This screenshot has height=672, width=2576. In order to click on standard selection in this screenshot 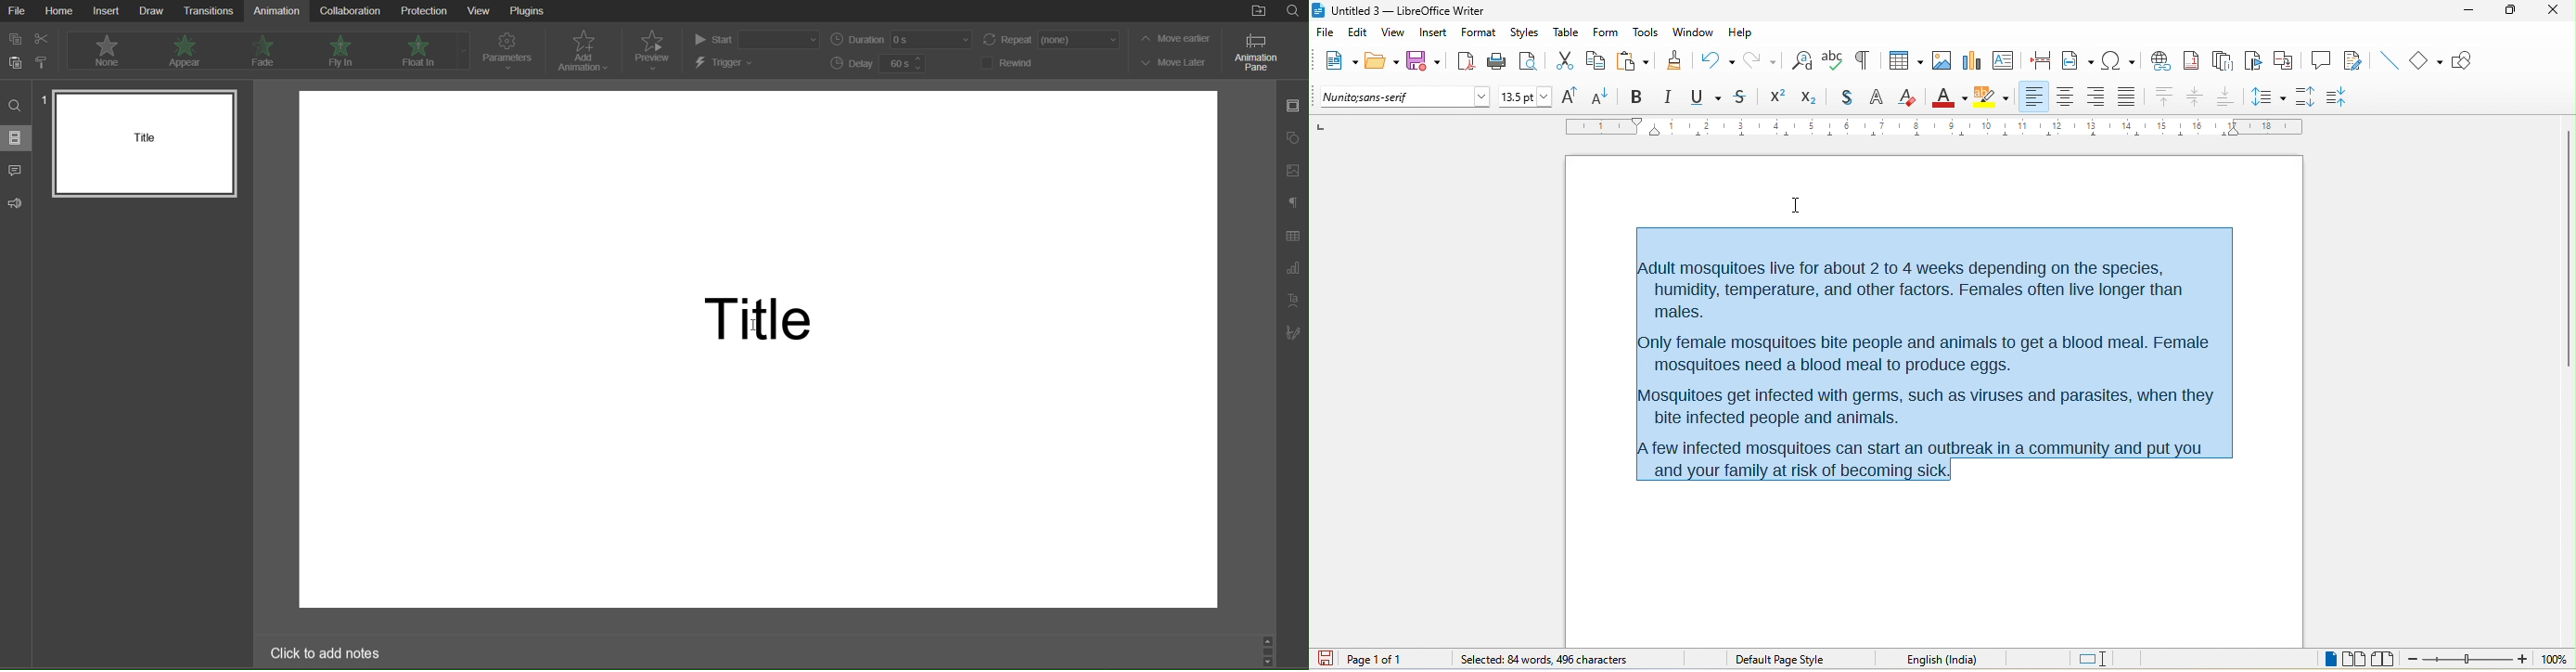, I will do `click(2095, 660)`.